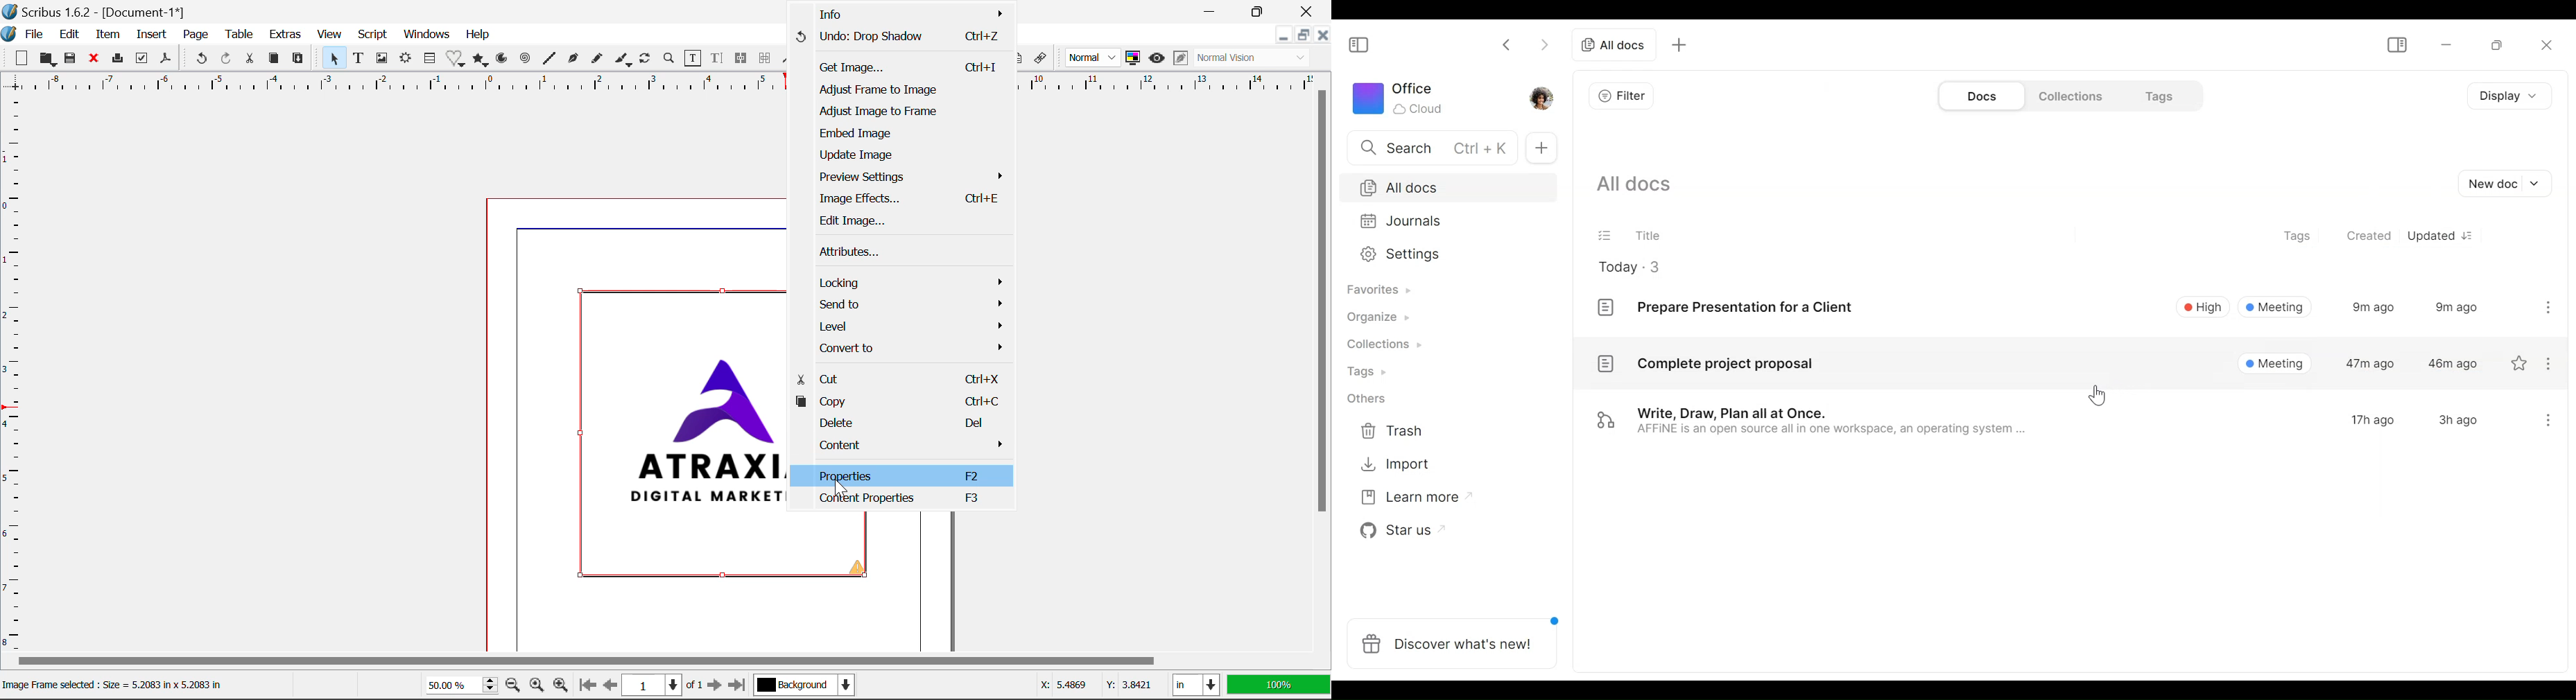 The width and height of the screenshot is (2576, 700). I want to click on Normal, so click(1093, 58).